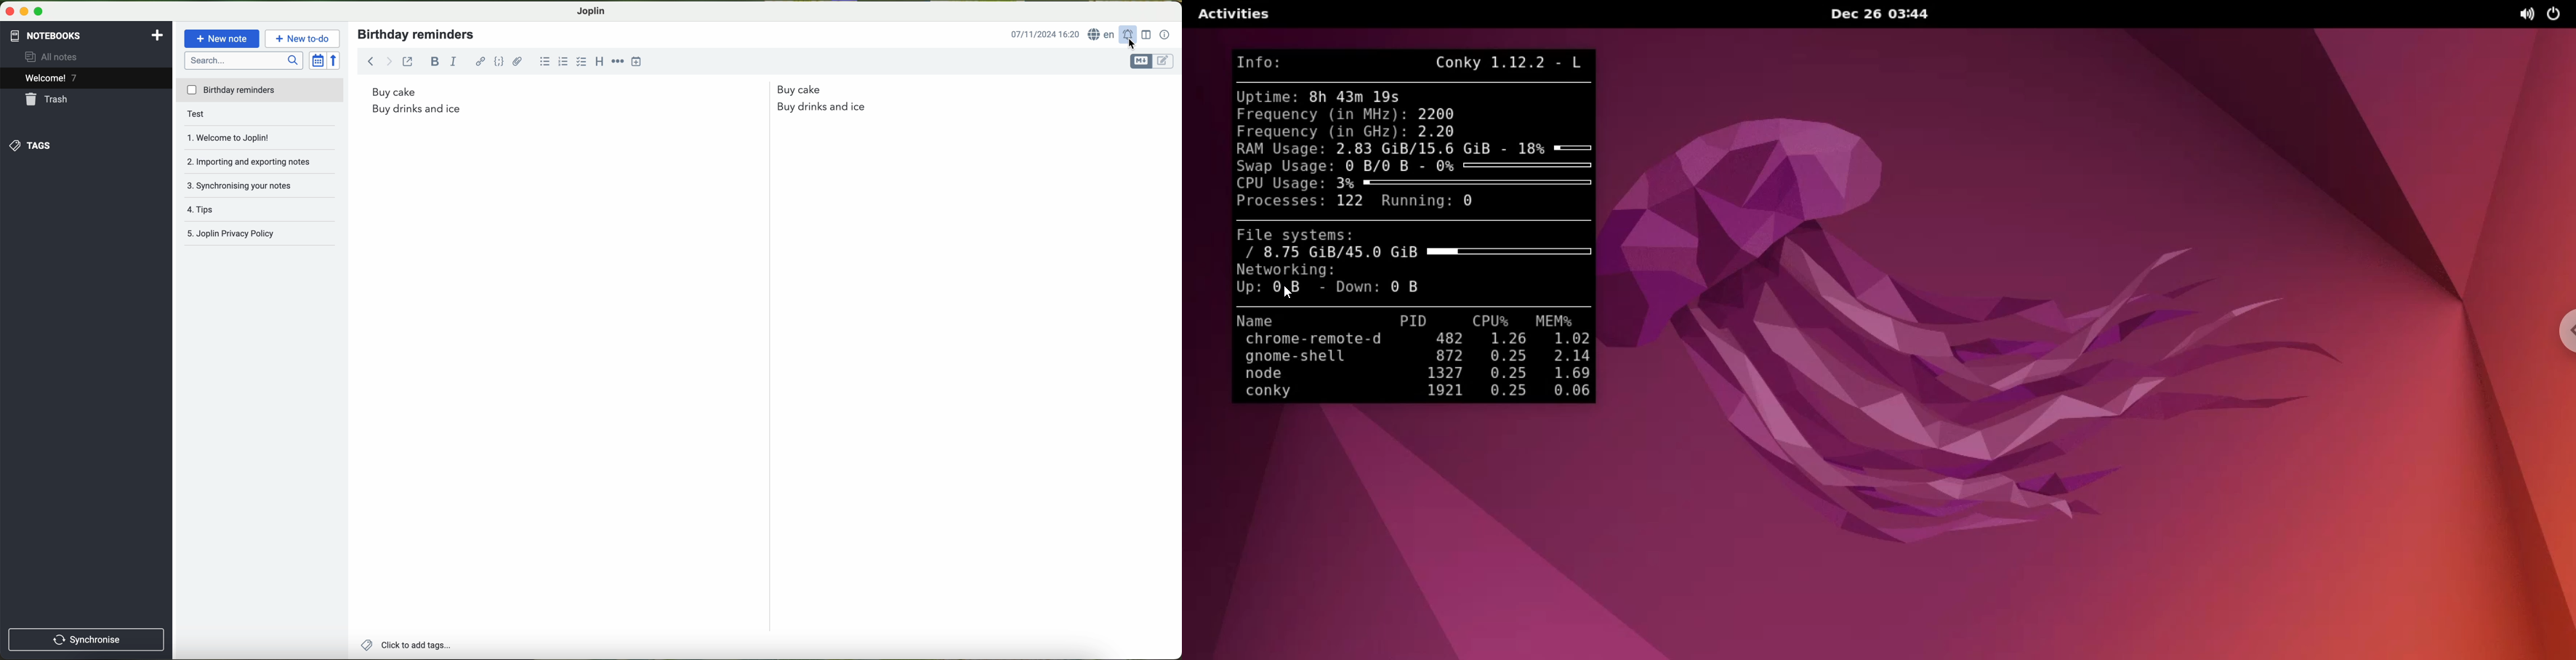 The width and height of the screenshot is (2576, 672). What do you see at coordinates (418, 34) in the screenshot?
I see `birthday reminders` at bounding box center [418, 34].